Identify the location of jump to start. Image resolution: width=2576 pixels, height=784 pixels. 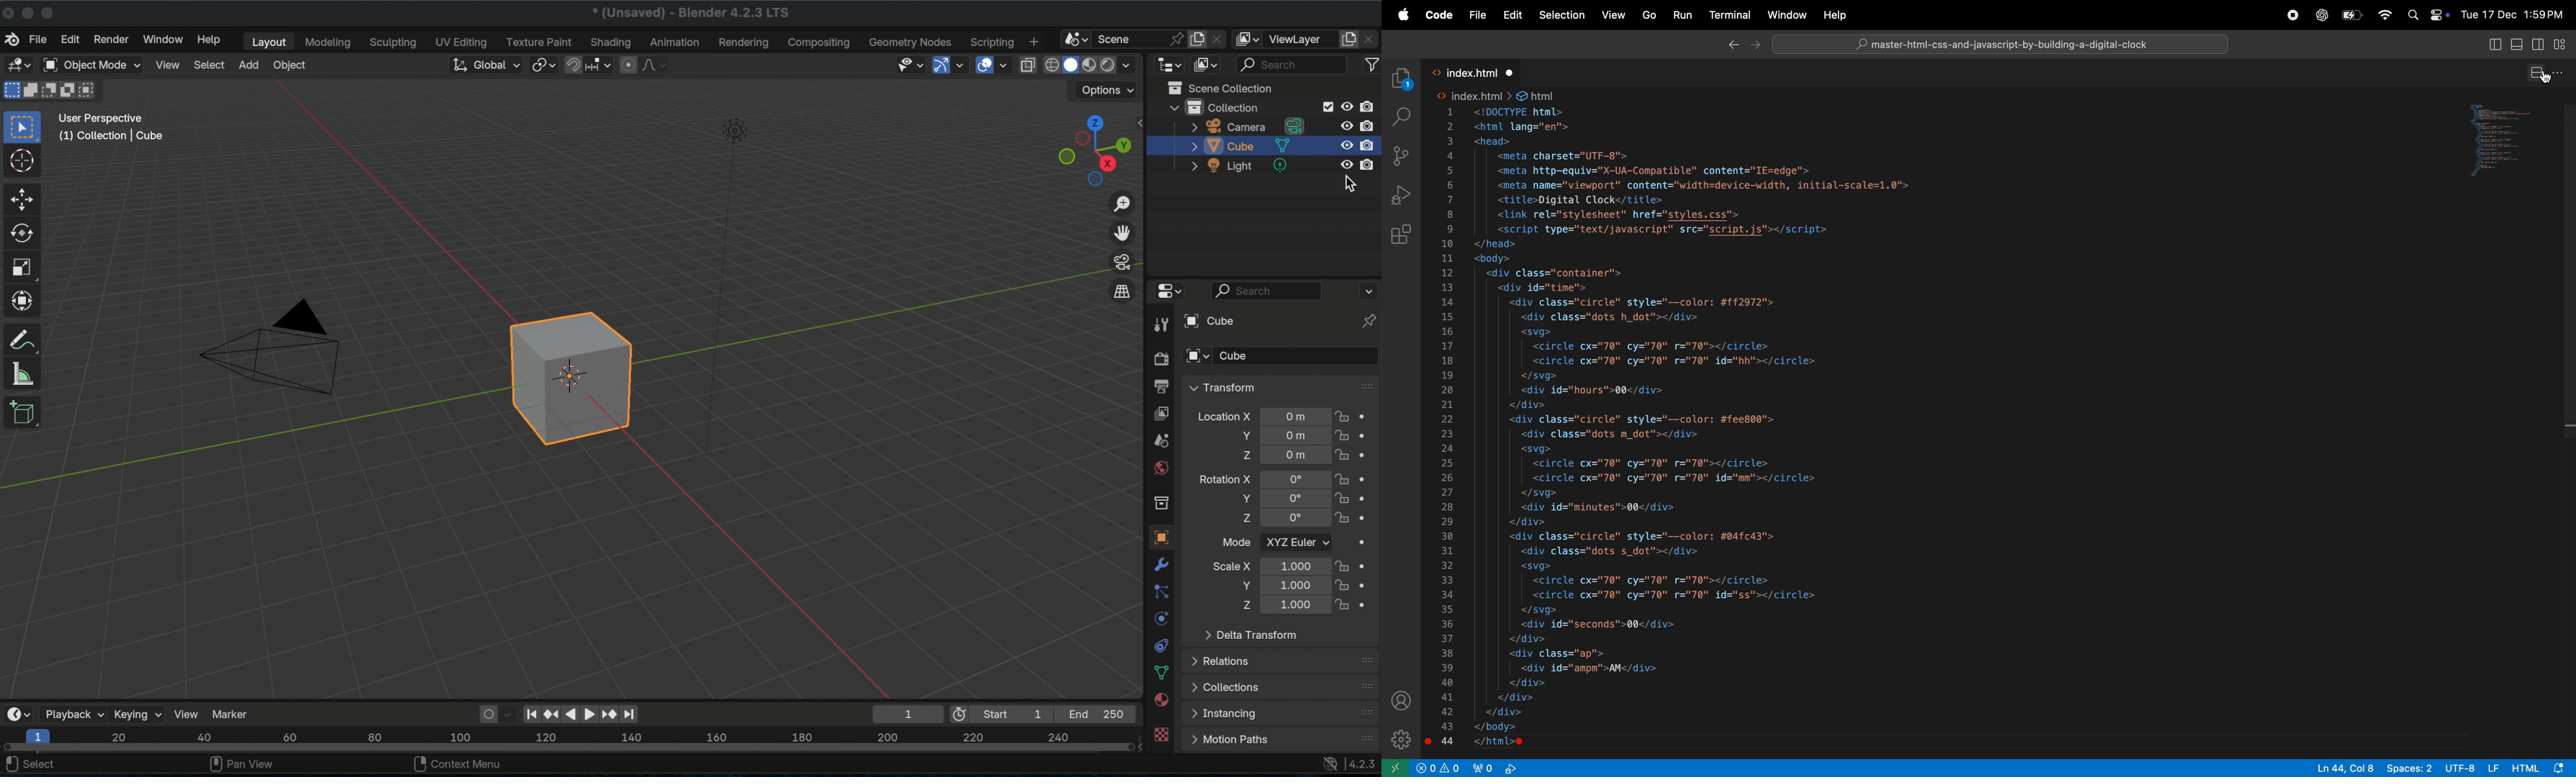
(530, 714).